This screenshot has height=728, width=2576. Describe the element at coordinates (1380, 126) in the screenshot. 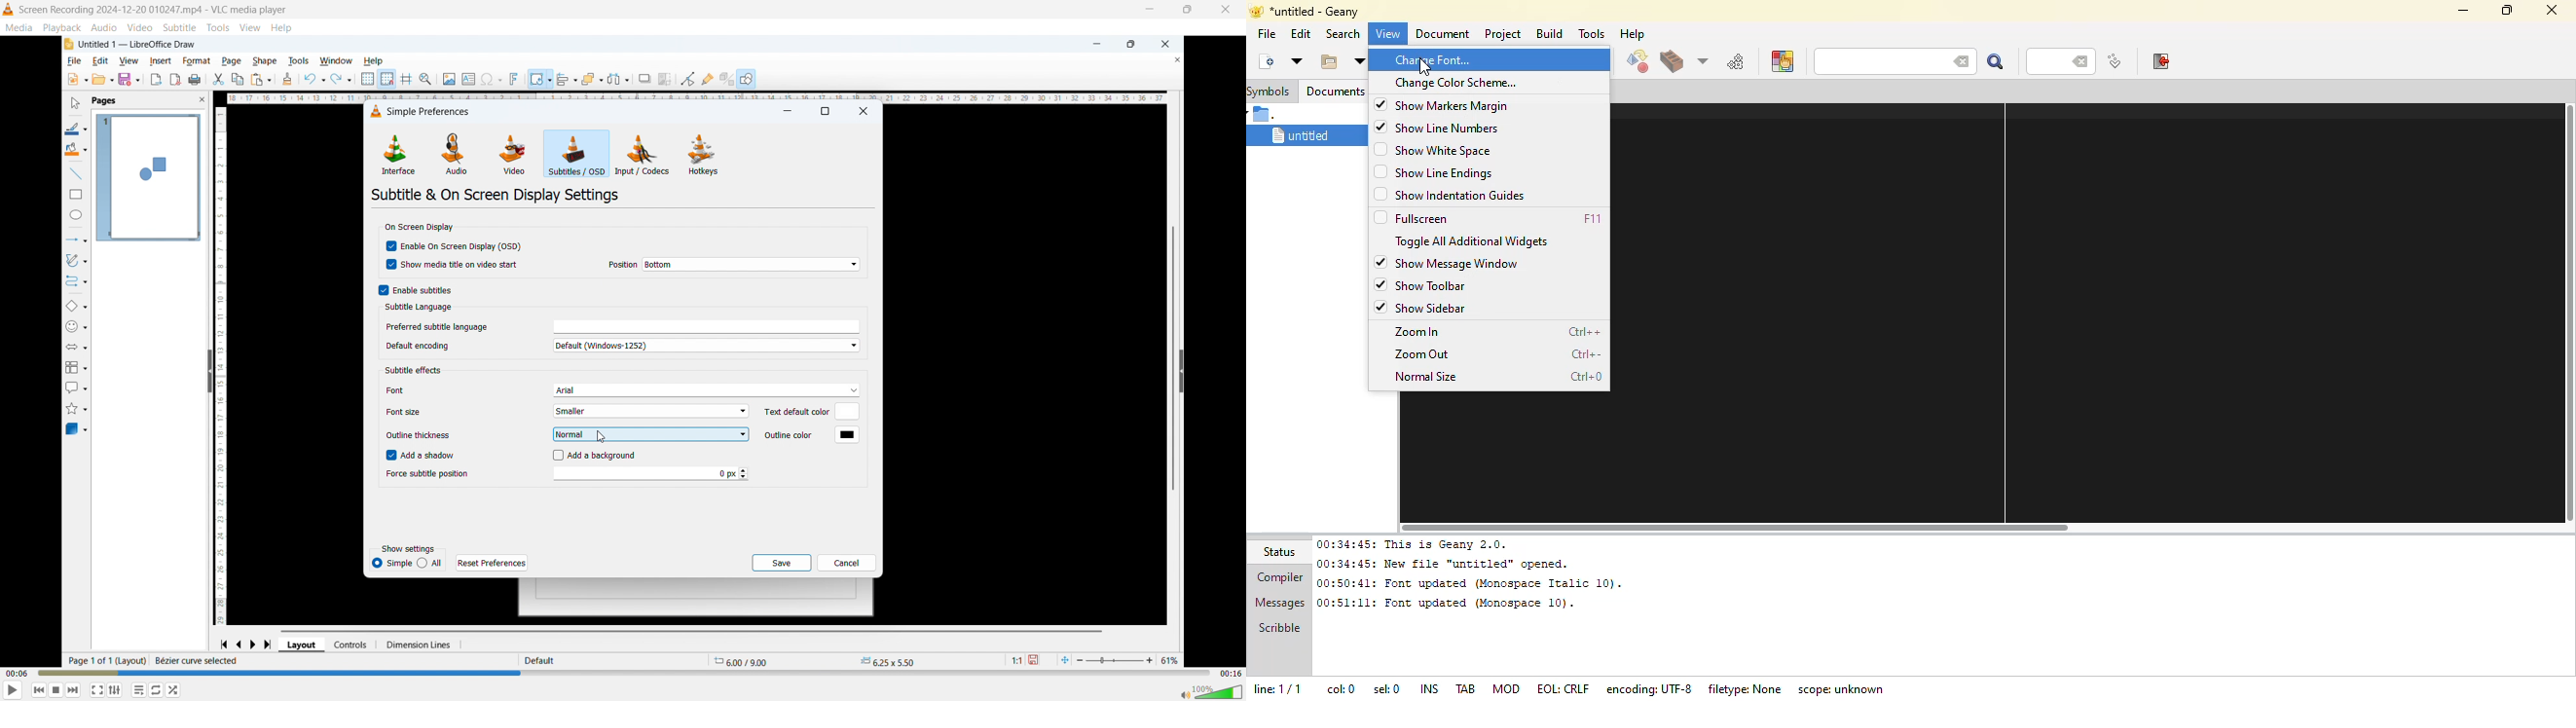

I see `enabled` at that location.